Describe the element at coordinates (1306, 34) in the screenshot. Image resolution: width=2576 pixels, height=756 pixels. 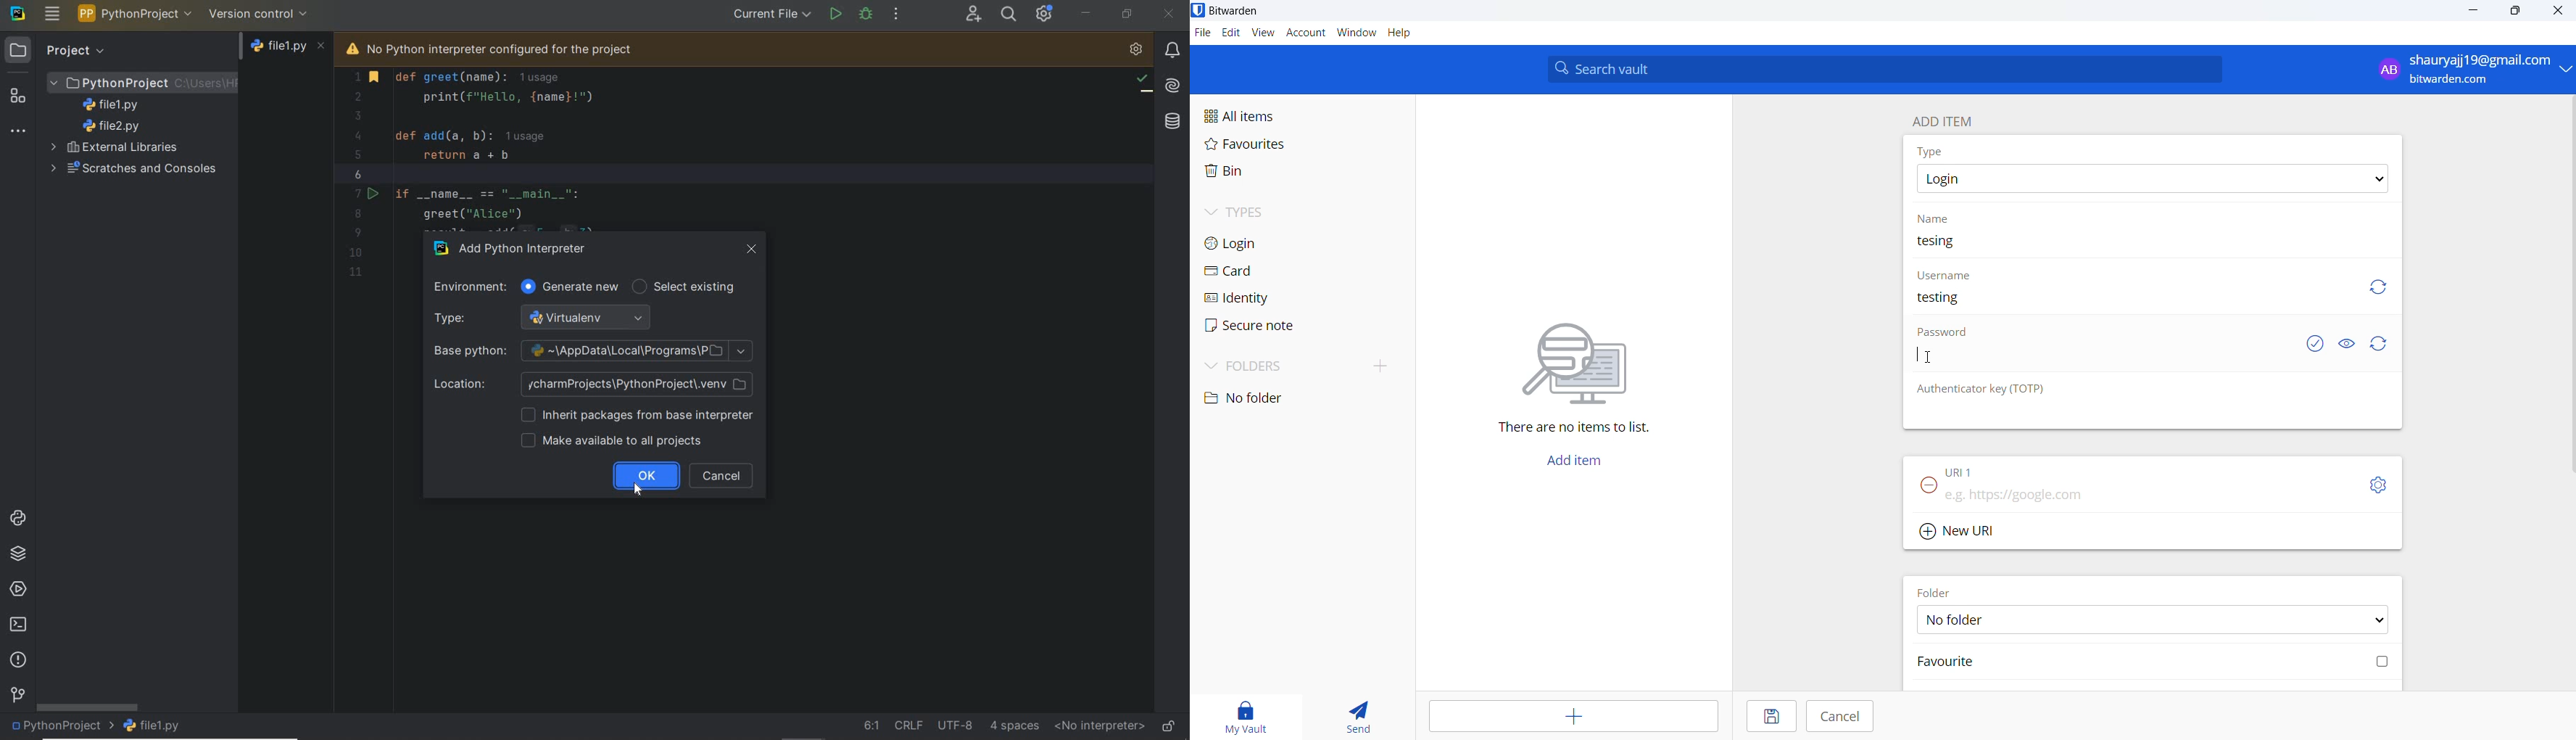
I see `account` at that location.